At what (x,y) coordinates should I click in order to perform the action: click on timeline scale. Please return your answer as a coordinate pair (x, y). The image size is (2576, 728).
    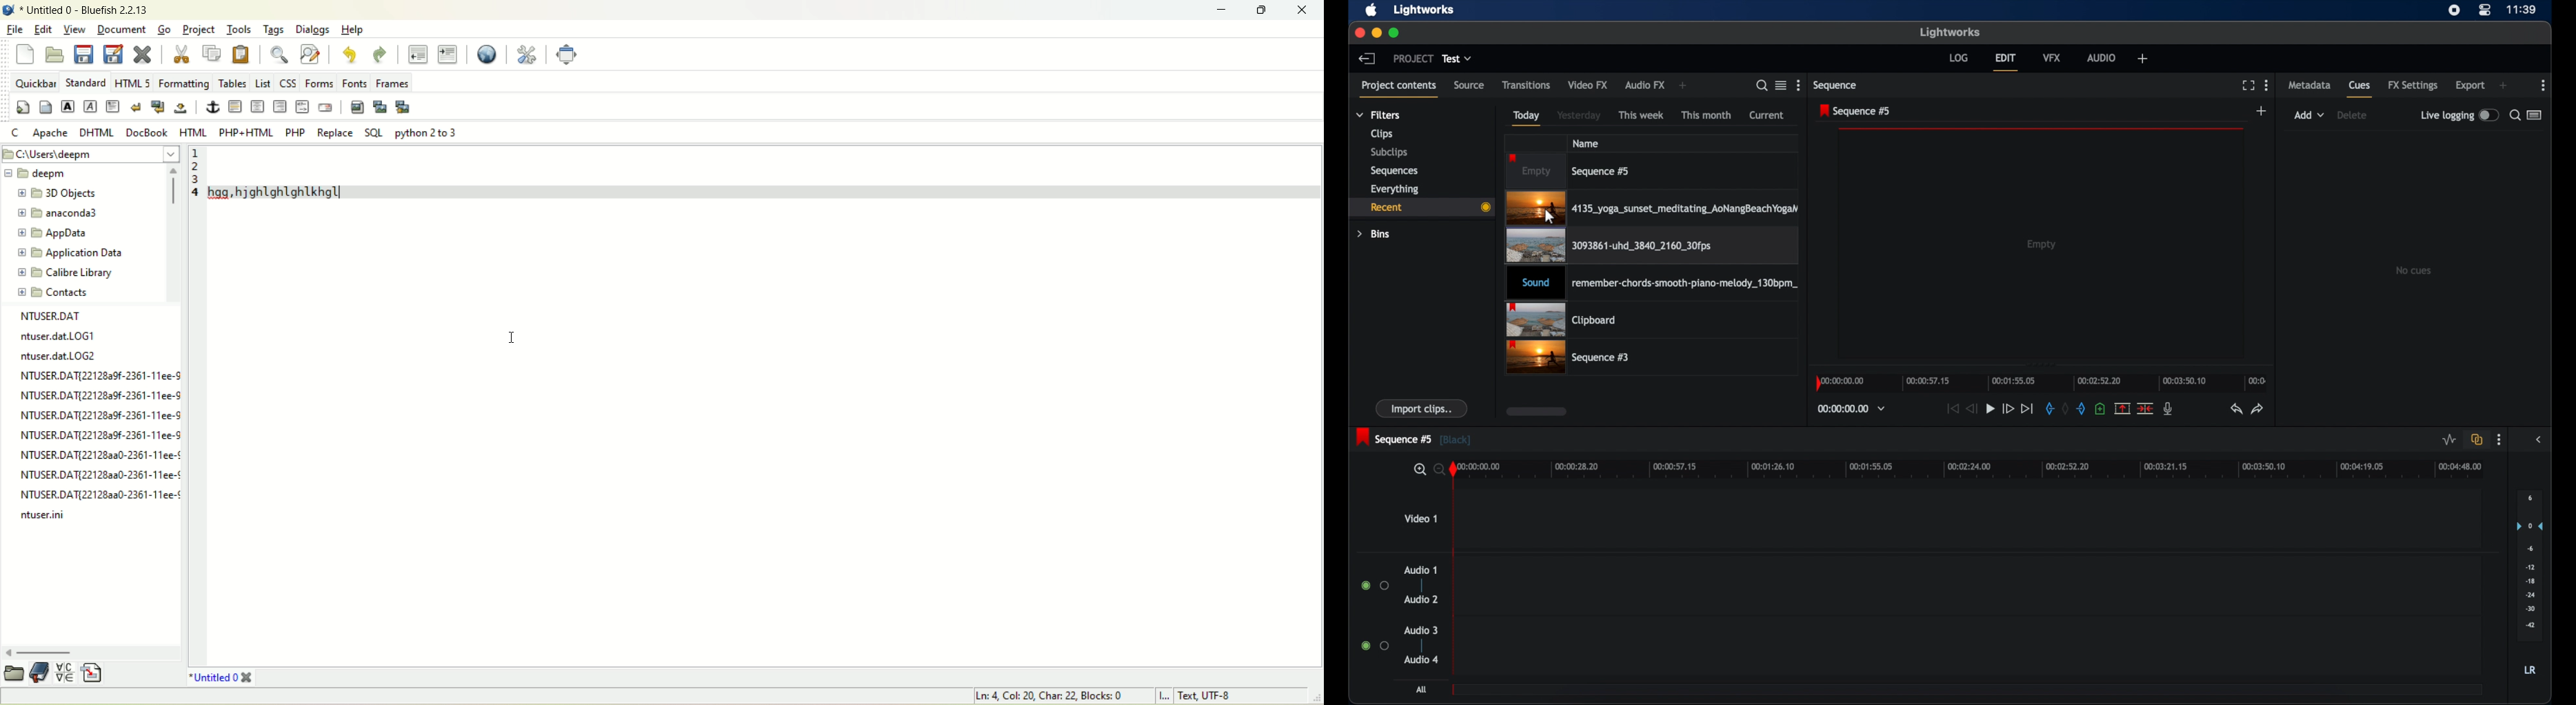
    Looking at the image, I should click on (1976, 470).